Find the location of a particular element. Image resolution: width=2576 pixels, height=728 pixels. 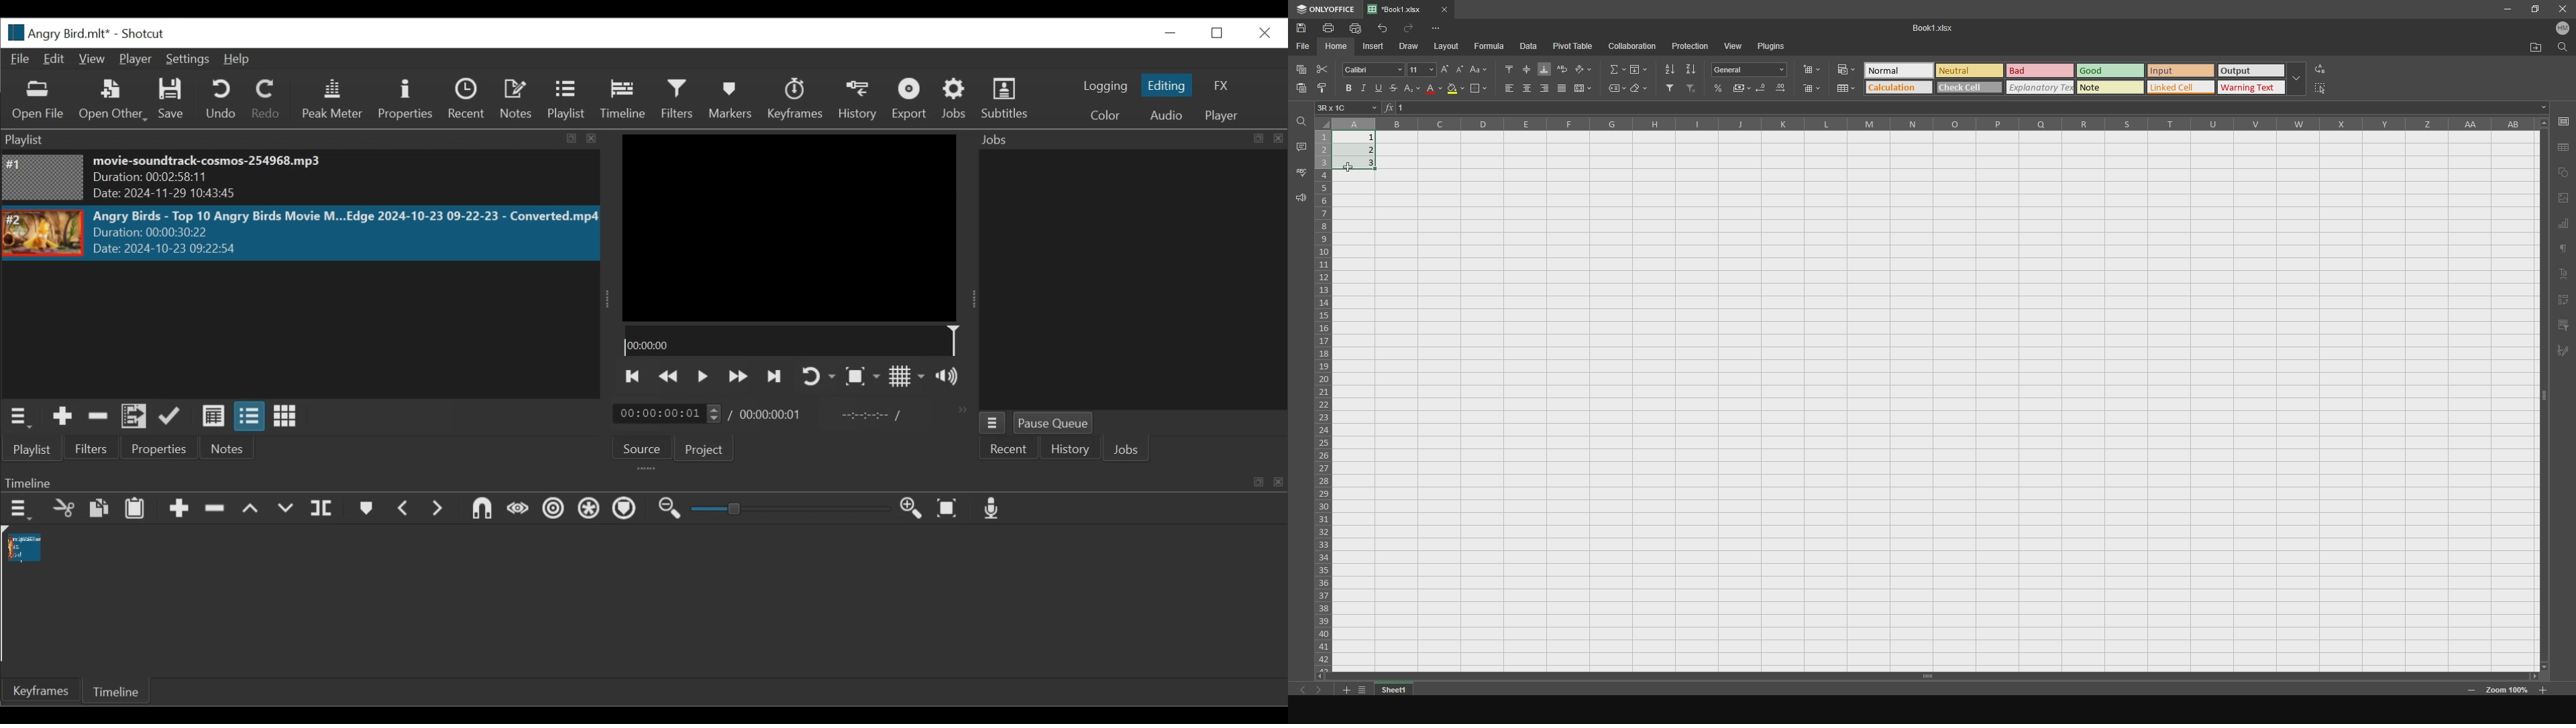

justified is located at coordinates (1562, 89).